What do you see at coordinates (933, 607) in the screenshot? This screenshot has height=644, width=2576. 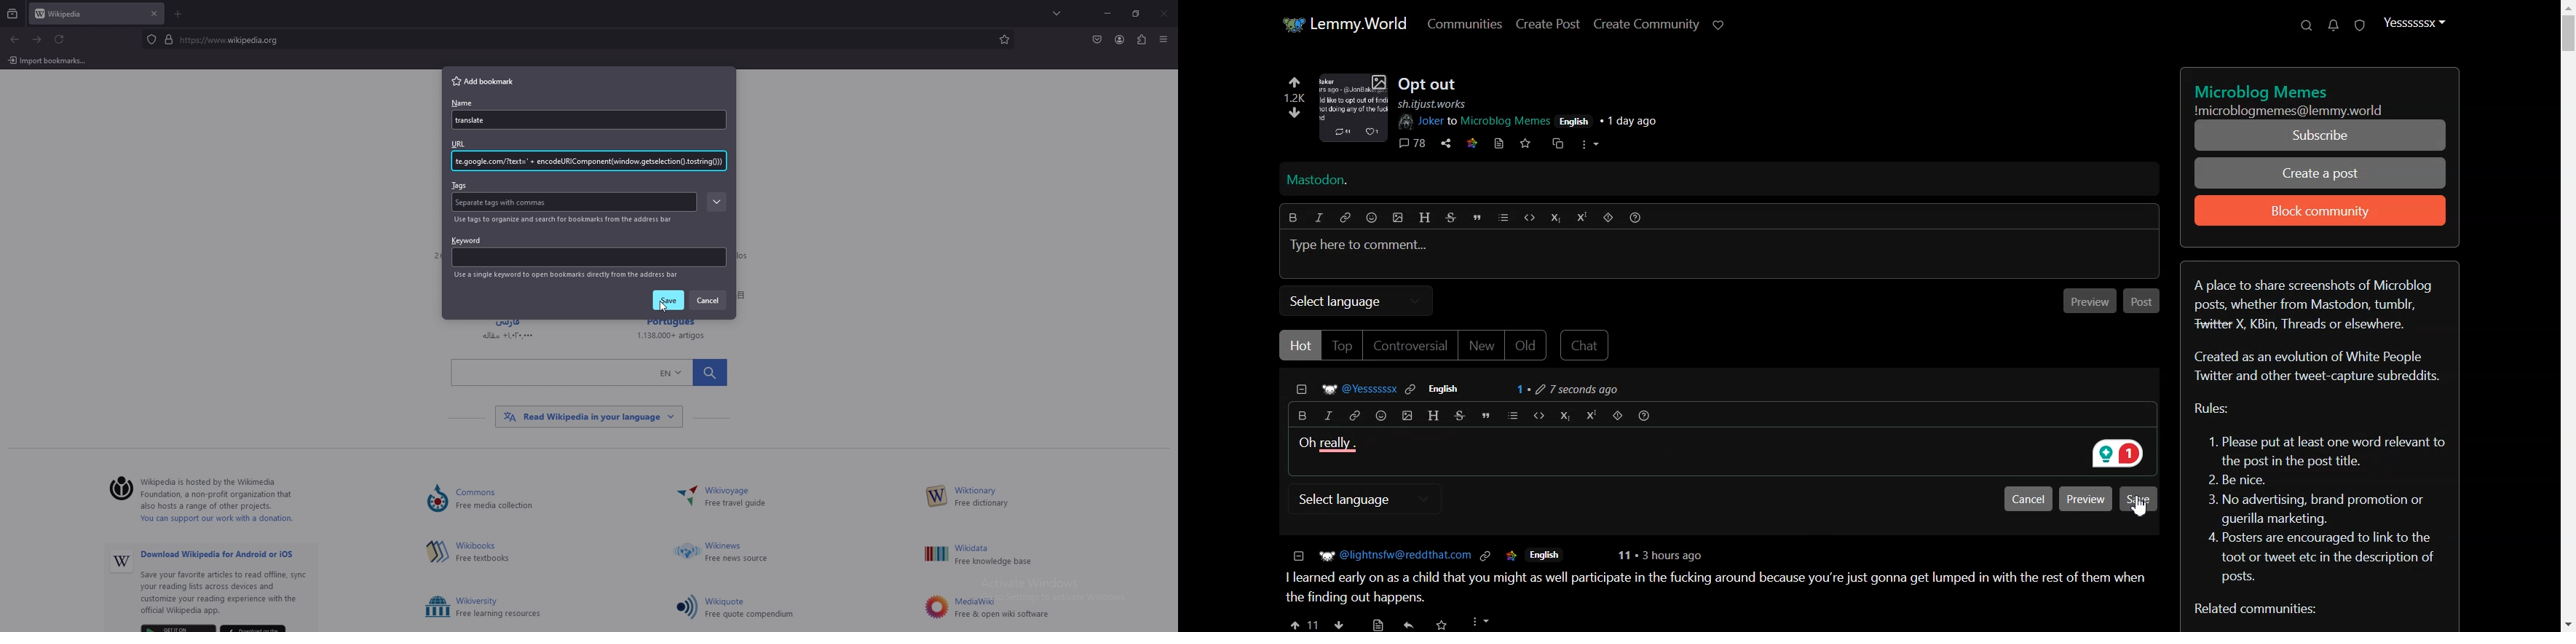 I see `` at bounding box center [933, 607].